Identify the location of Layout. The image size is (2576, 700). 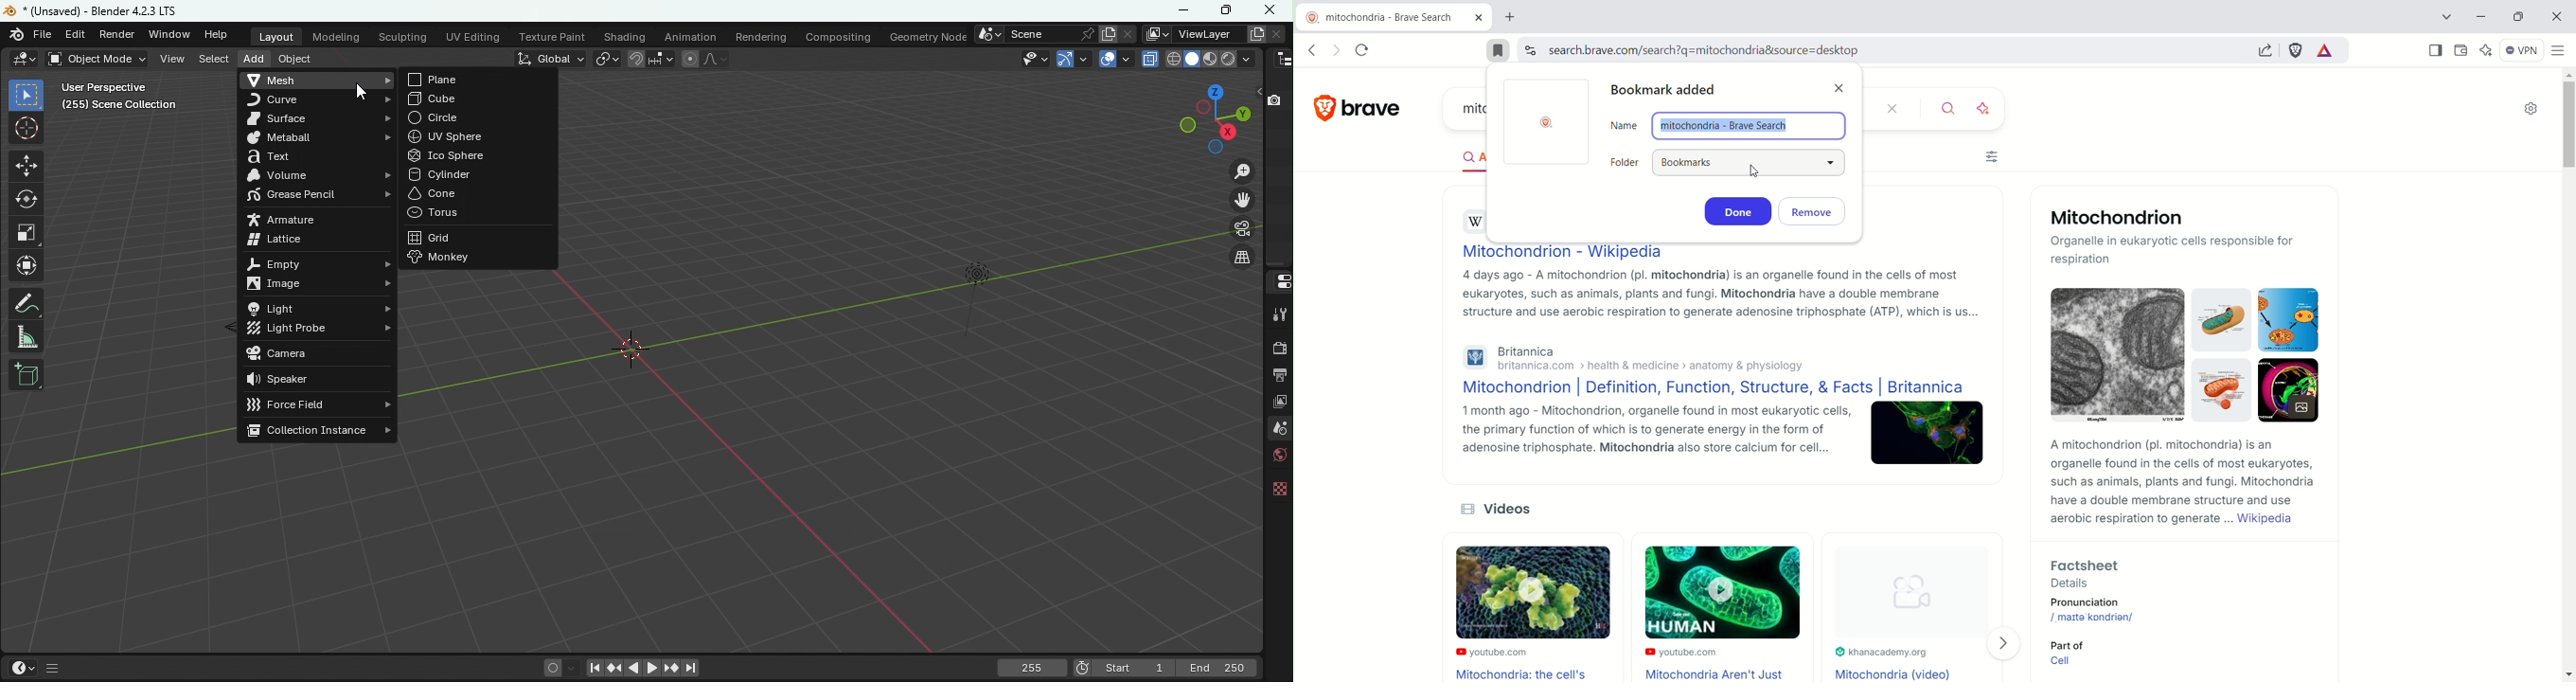
(276, 37).